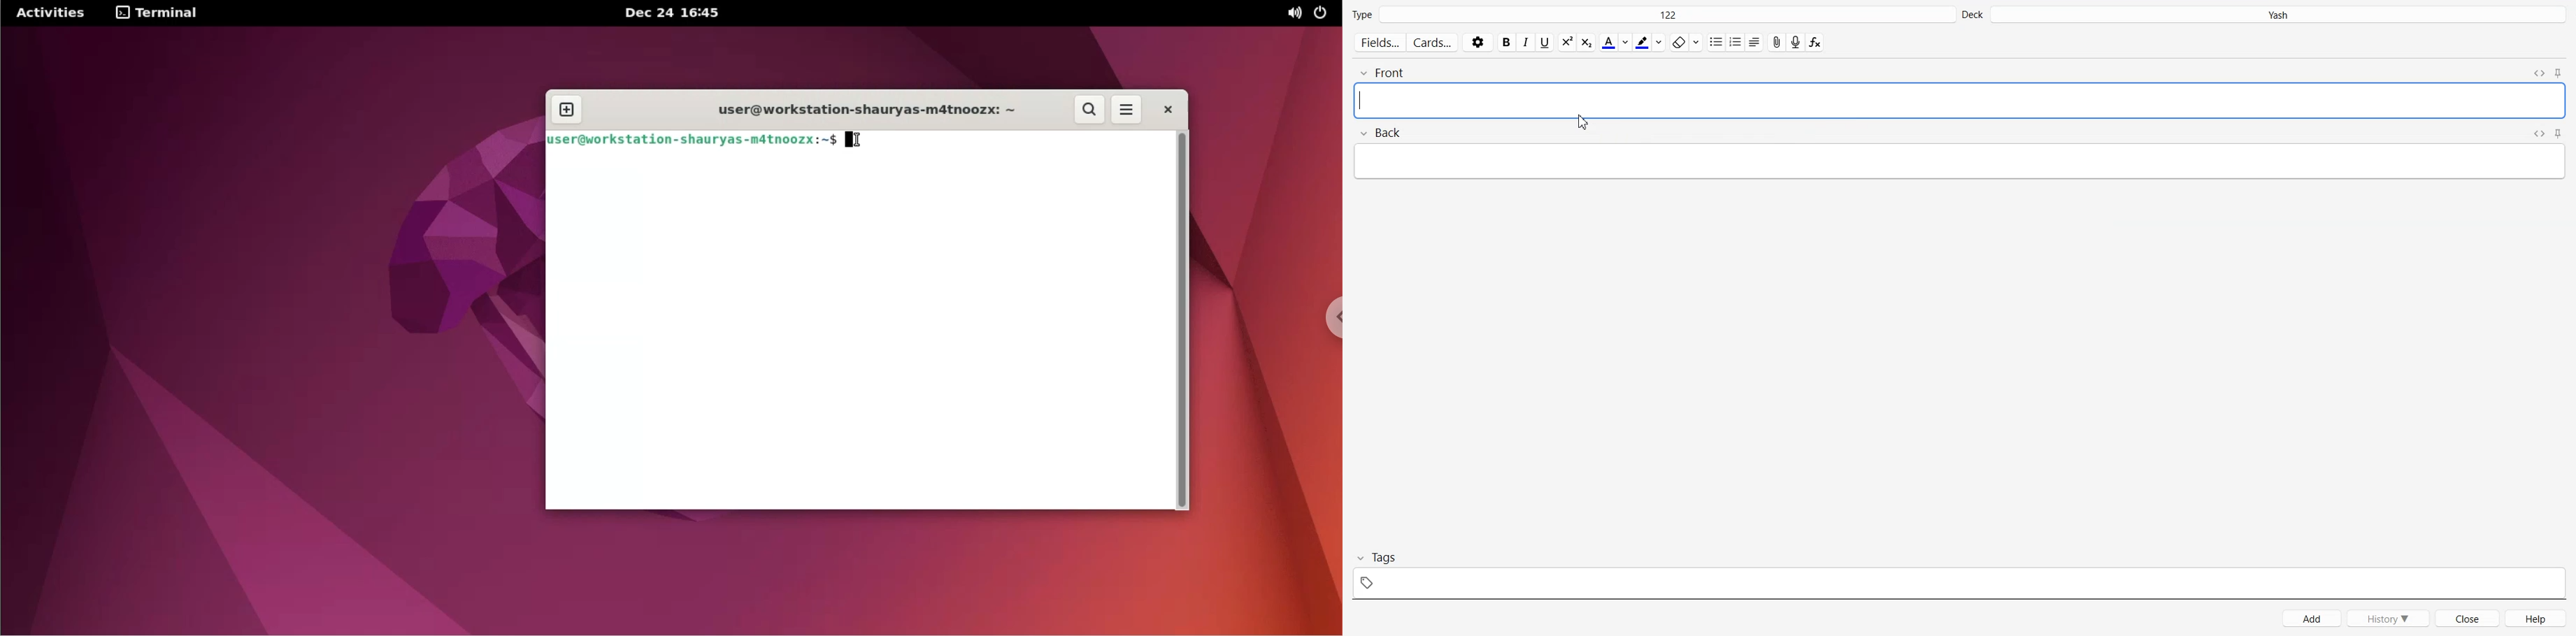 This screenshot has width=2576, height=644. Describe the element at coordinates (1478, 42) in the screenshot. I see `Settings` at that location.